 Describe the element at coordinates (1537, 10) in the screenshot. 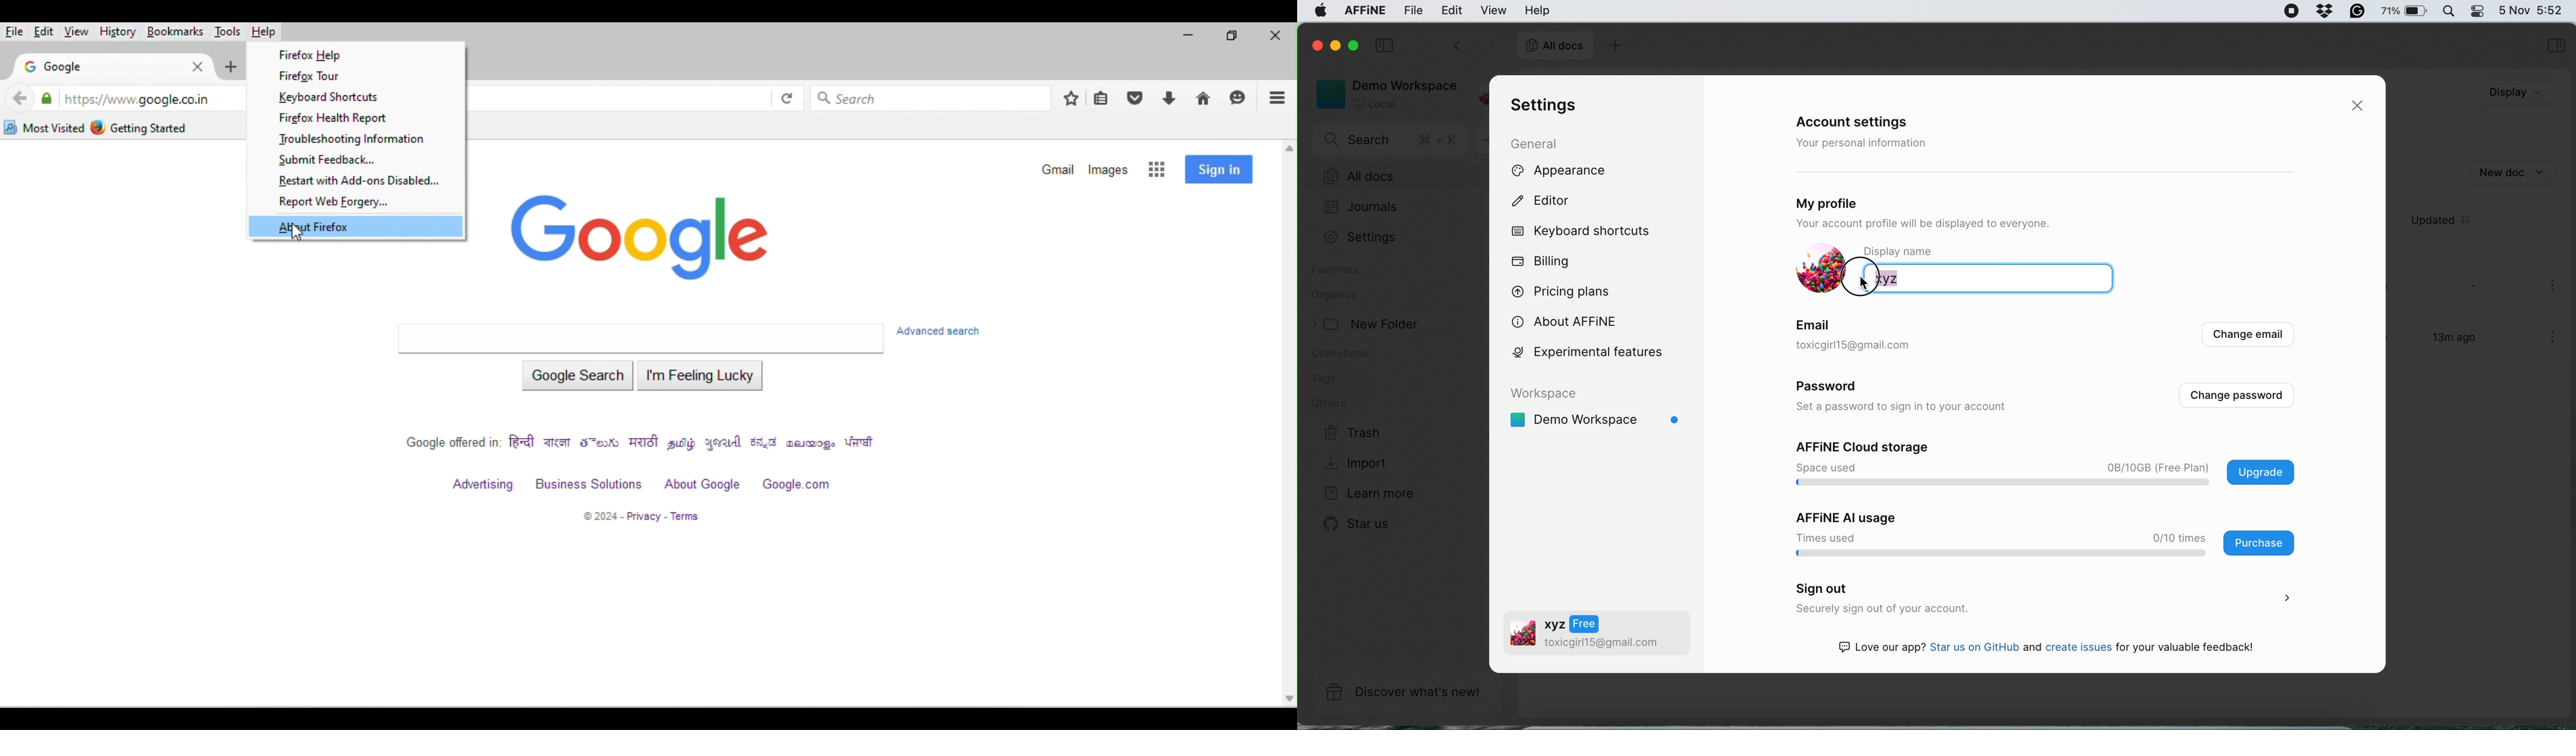

I see `help` at that location.